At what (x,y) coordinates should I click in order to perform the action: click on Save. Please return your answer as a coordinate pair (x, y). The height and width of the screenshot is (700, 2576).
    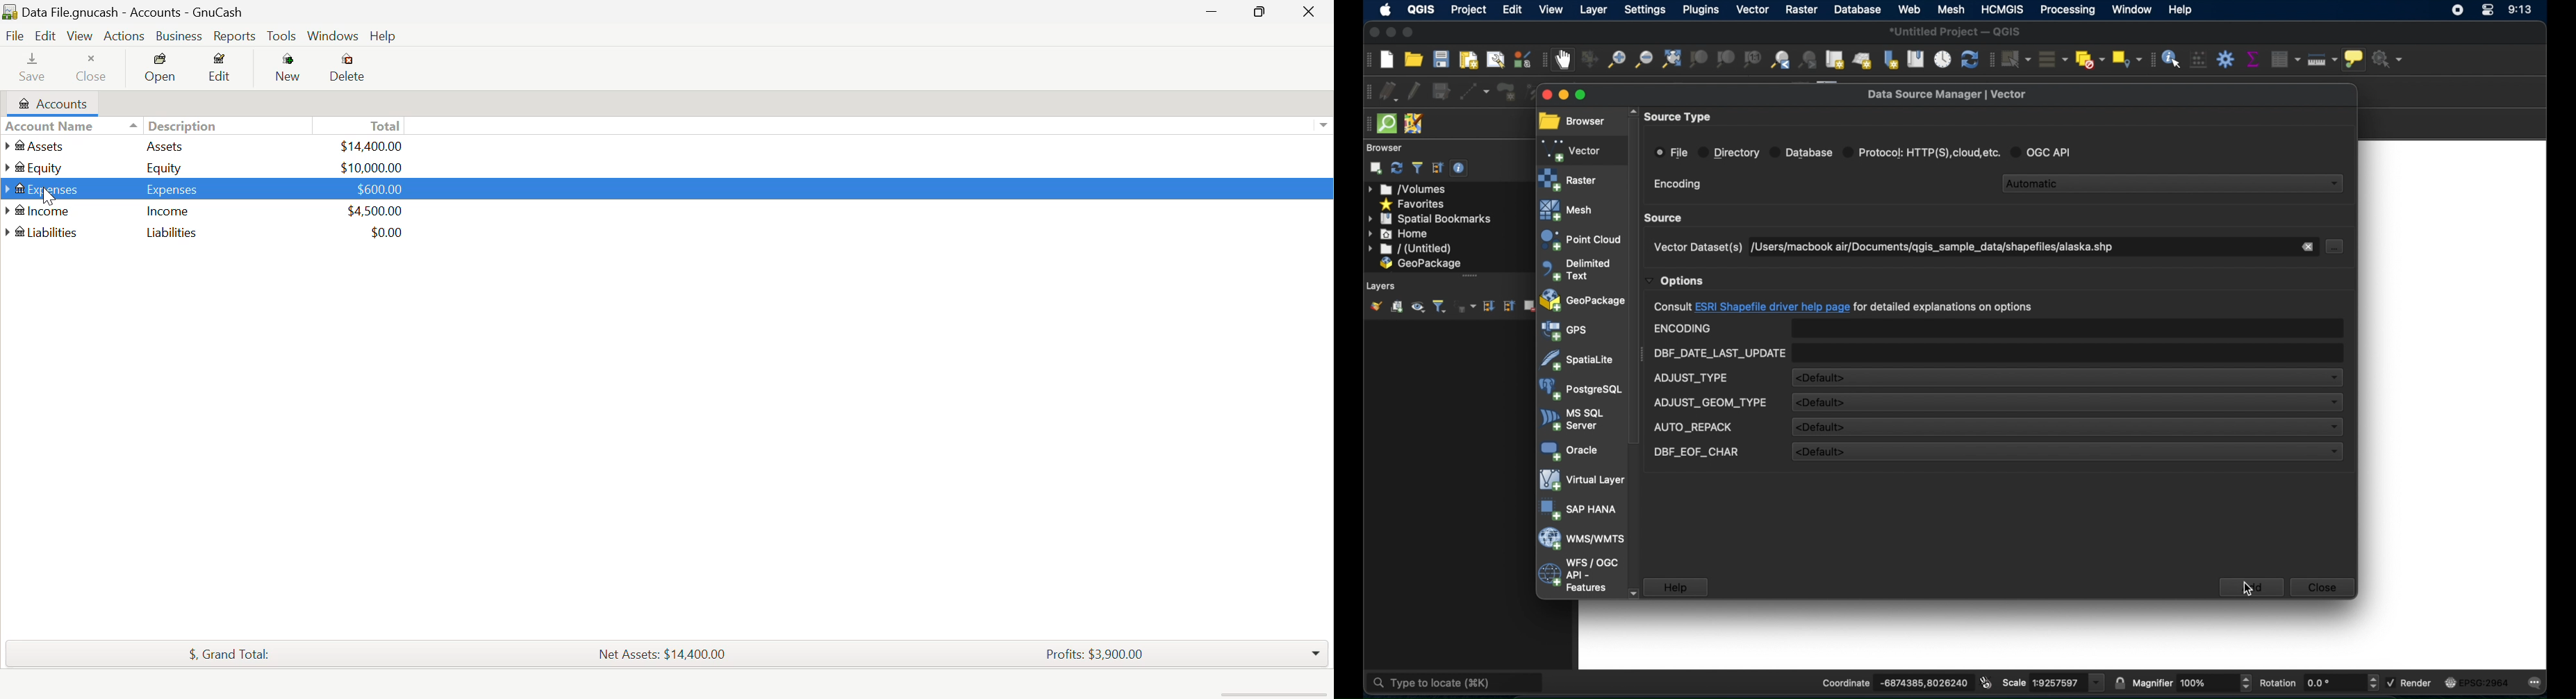
    Looking at the image, I should click on (32, 68).